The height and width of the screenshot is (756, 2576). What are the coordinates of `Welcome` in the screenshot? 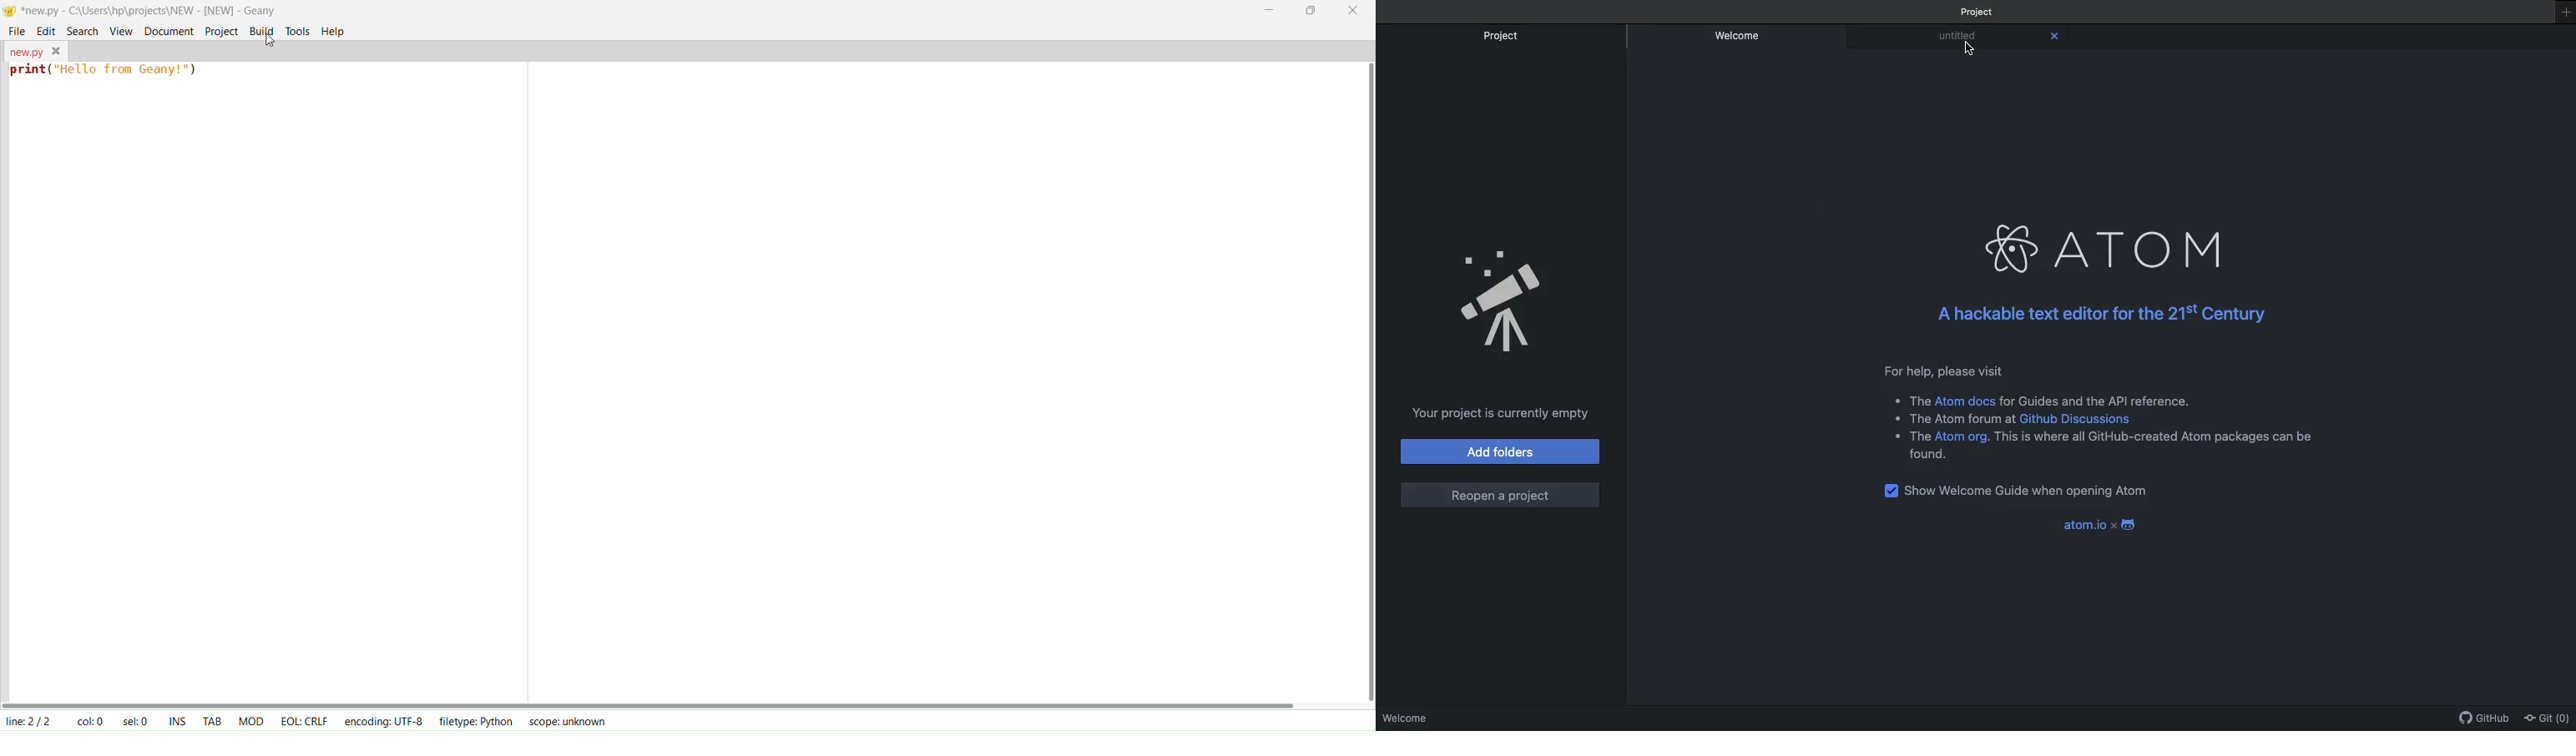 It's located at (1738, 38).